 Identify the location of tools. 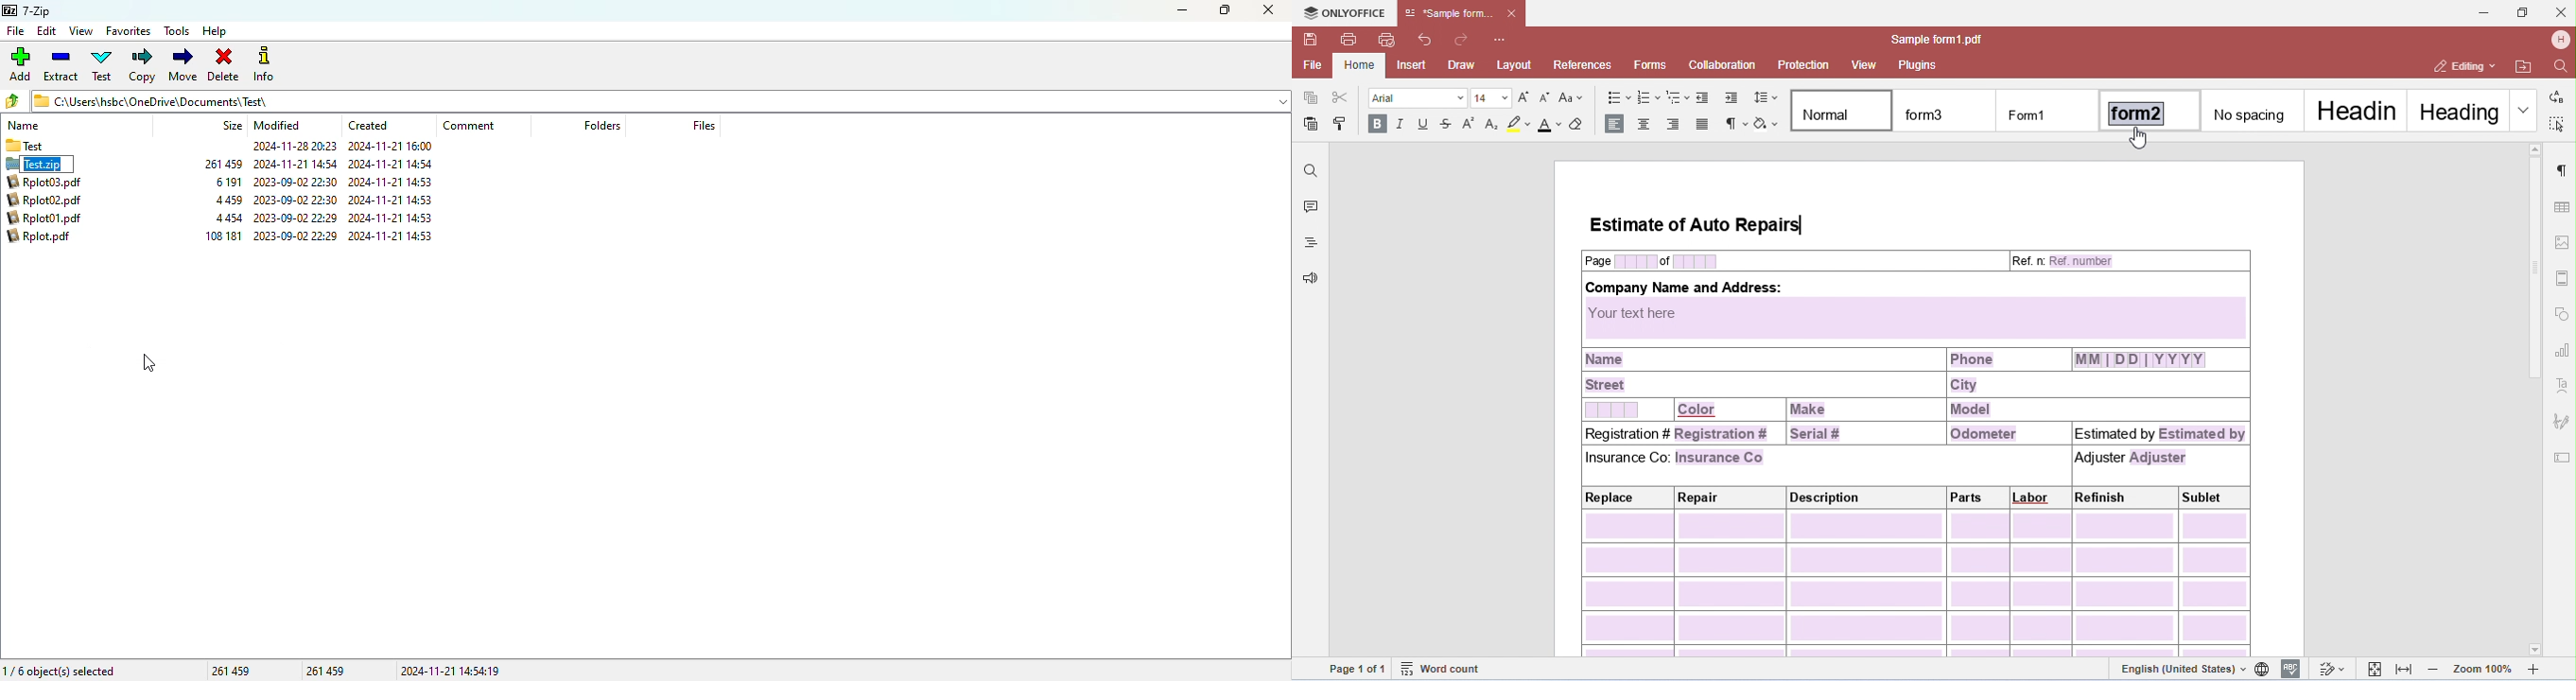
(177, 31).